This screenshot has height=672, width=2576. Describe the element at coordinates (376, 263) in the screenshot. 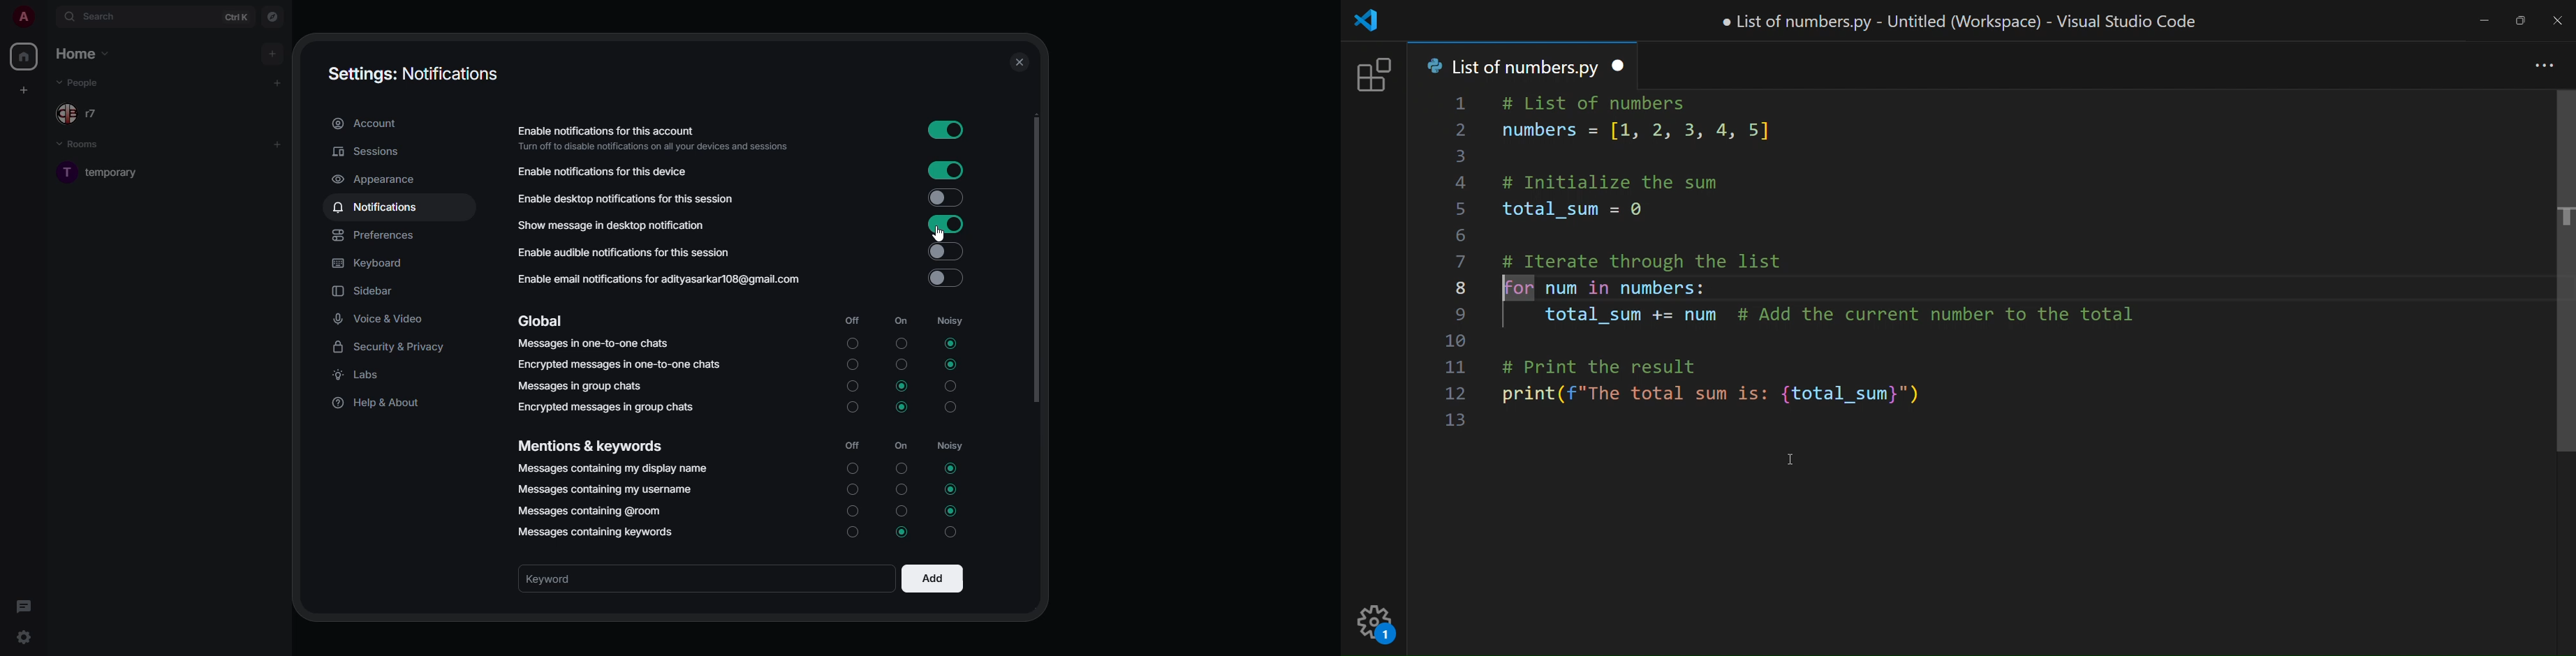

I see `keyboard` at that location.